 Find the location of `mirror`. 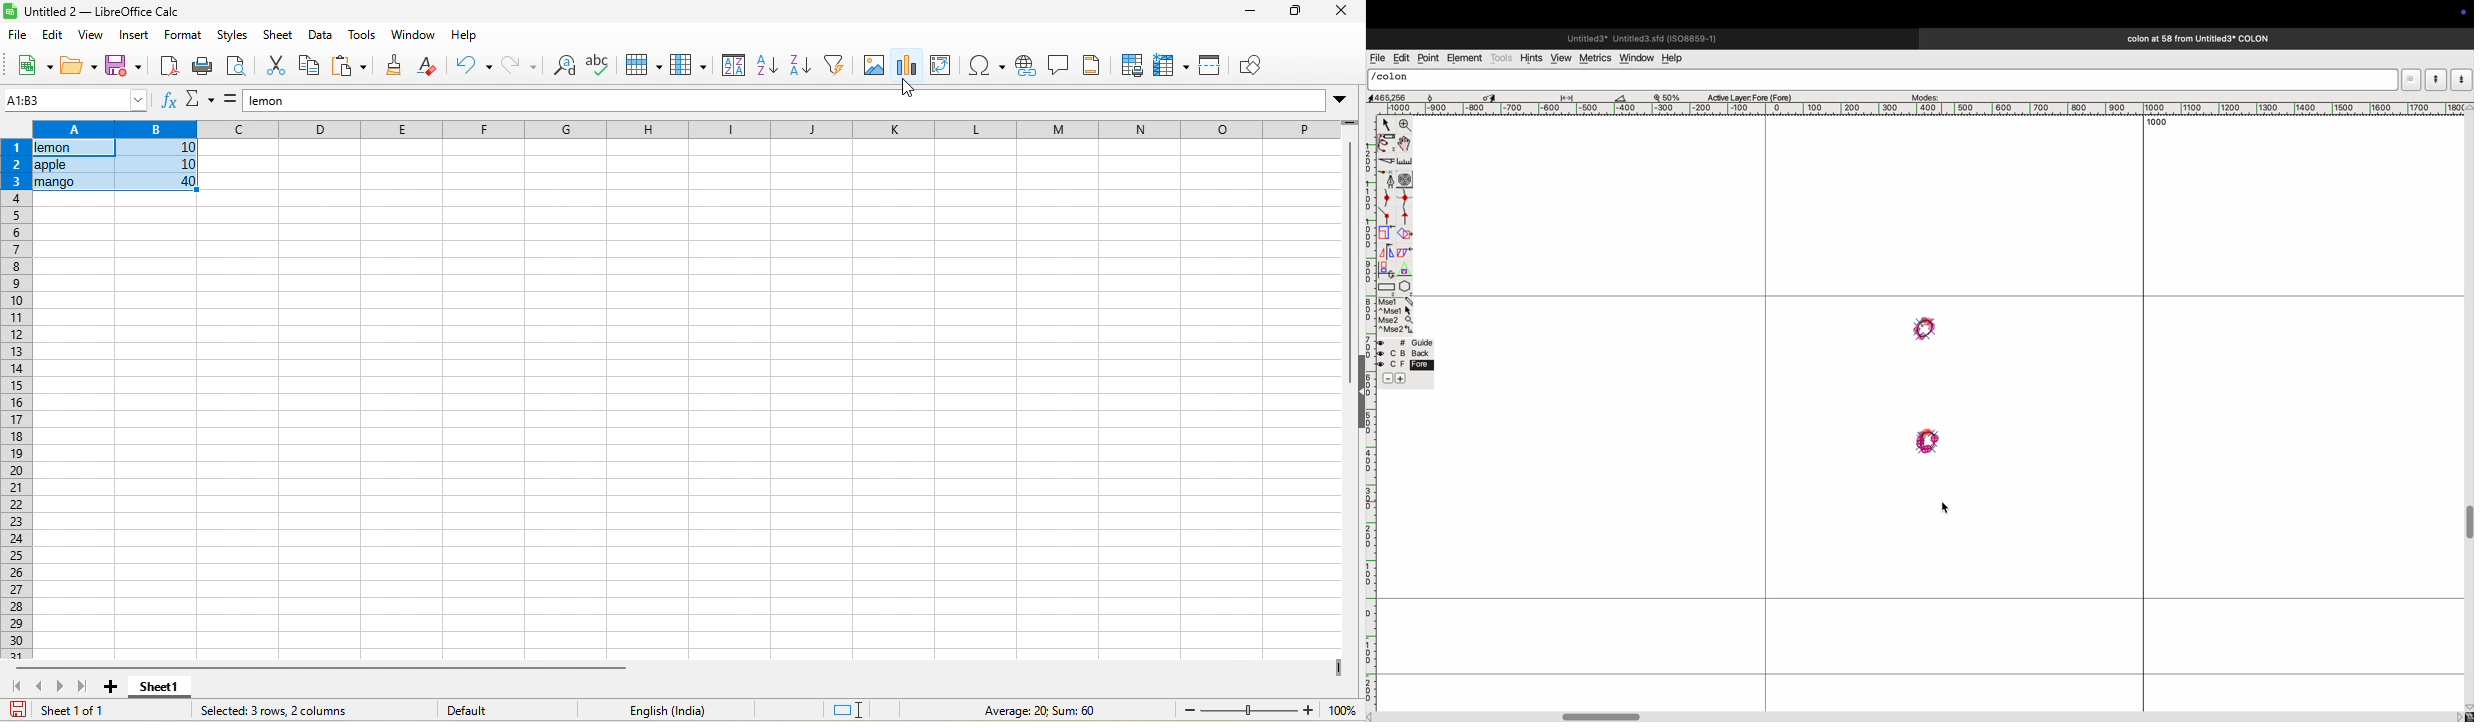

mirror is located at coordinates (1388, 252).